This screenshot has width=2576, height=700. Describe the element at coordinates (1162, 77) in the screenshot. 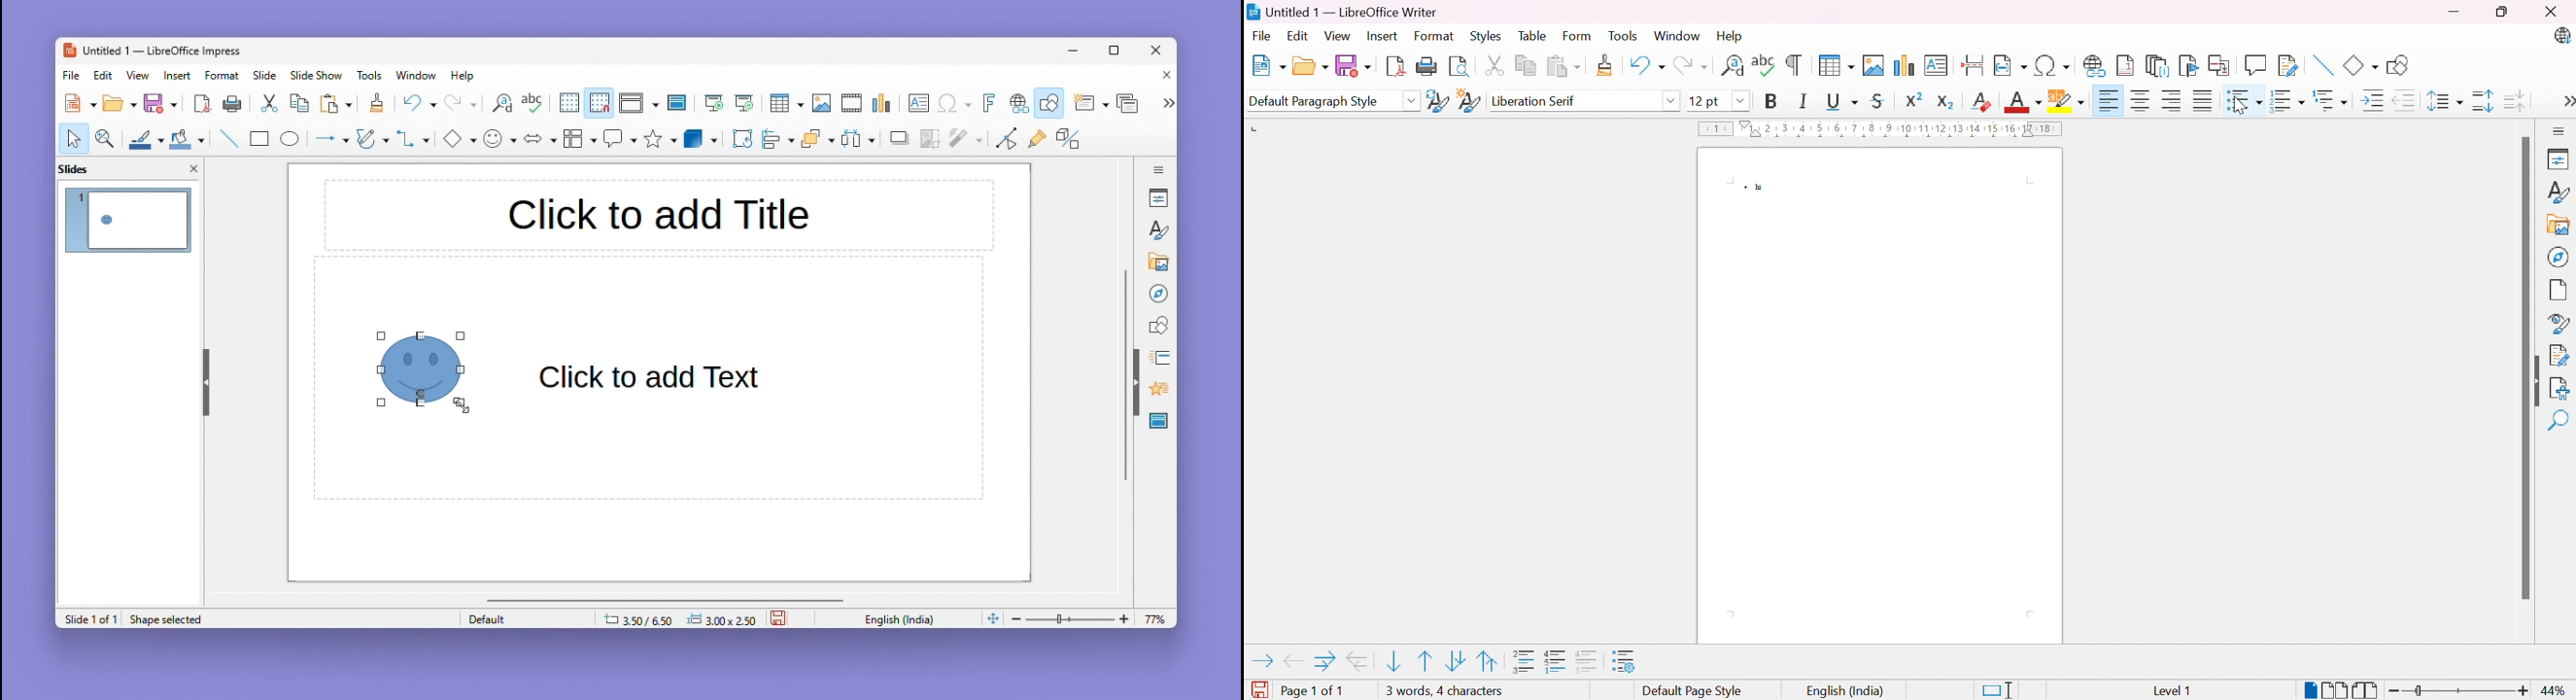

I see `Close` at that location.